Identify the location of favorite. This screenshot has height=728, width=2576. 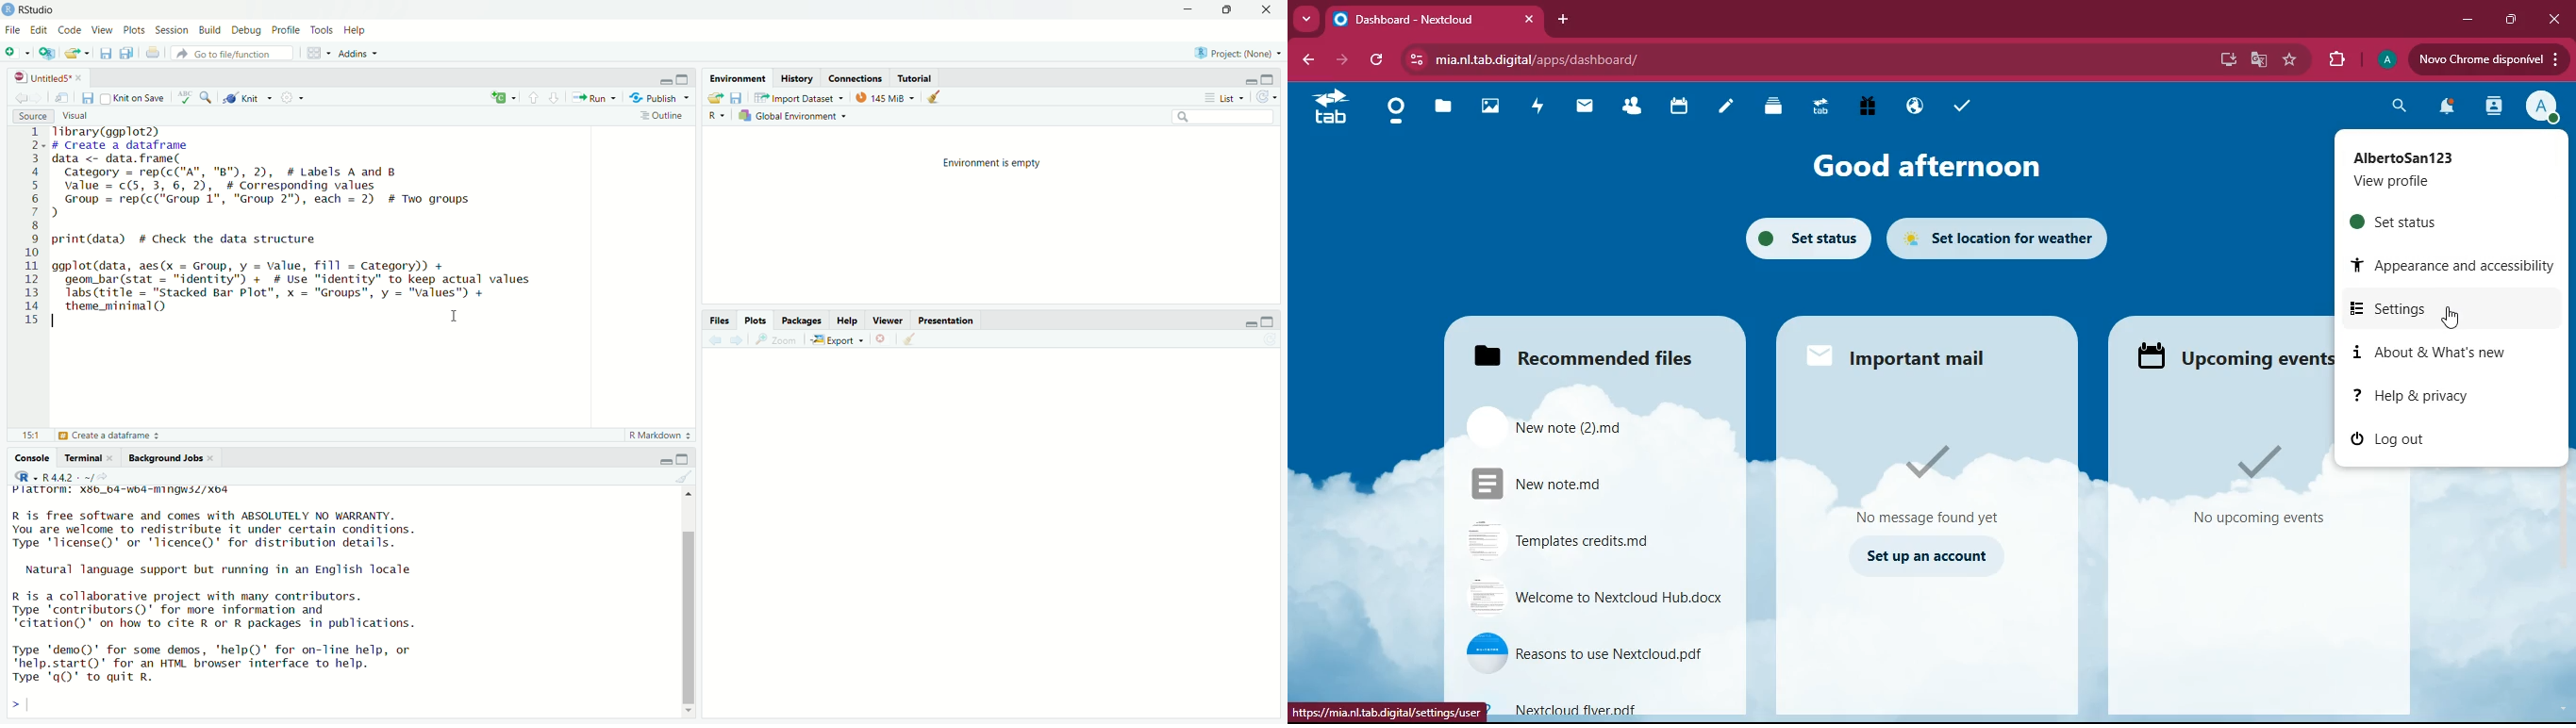
(2289, 59).